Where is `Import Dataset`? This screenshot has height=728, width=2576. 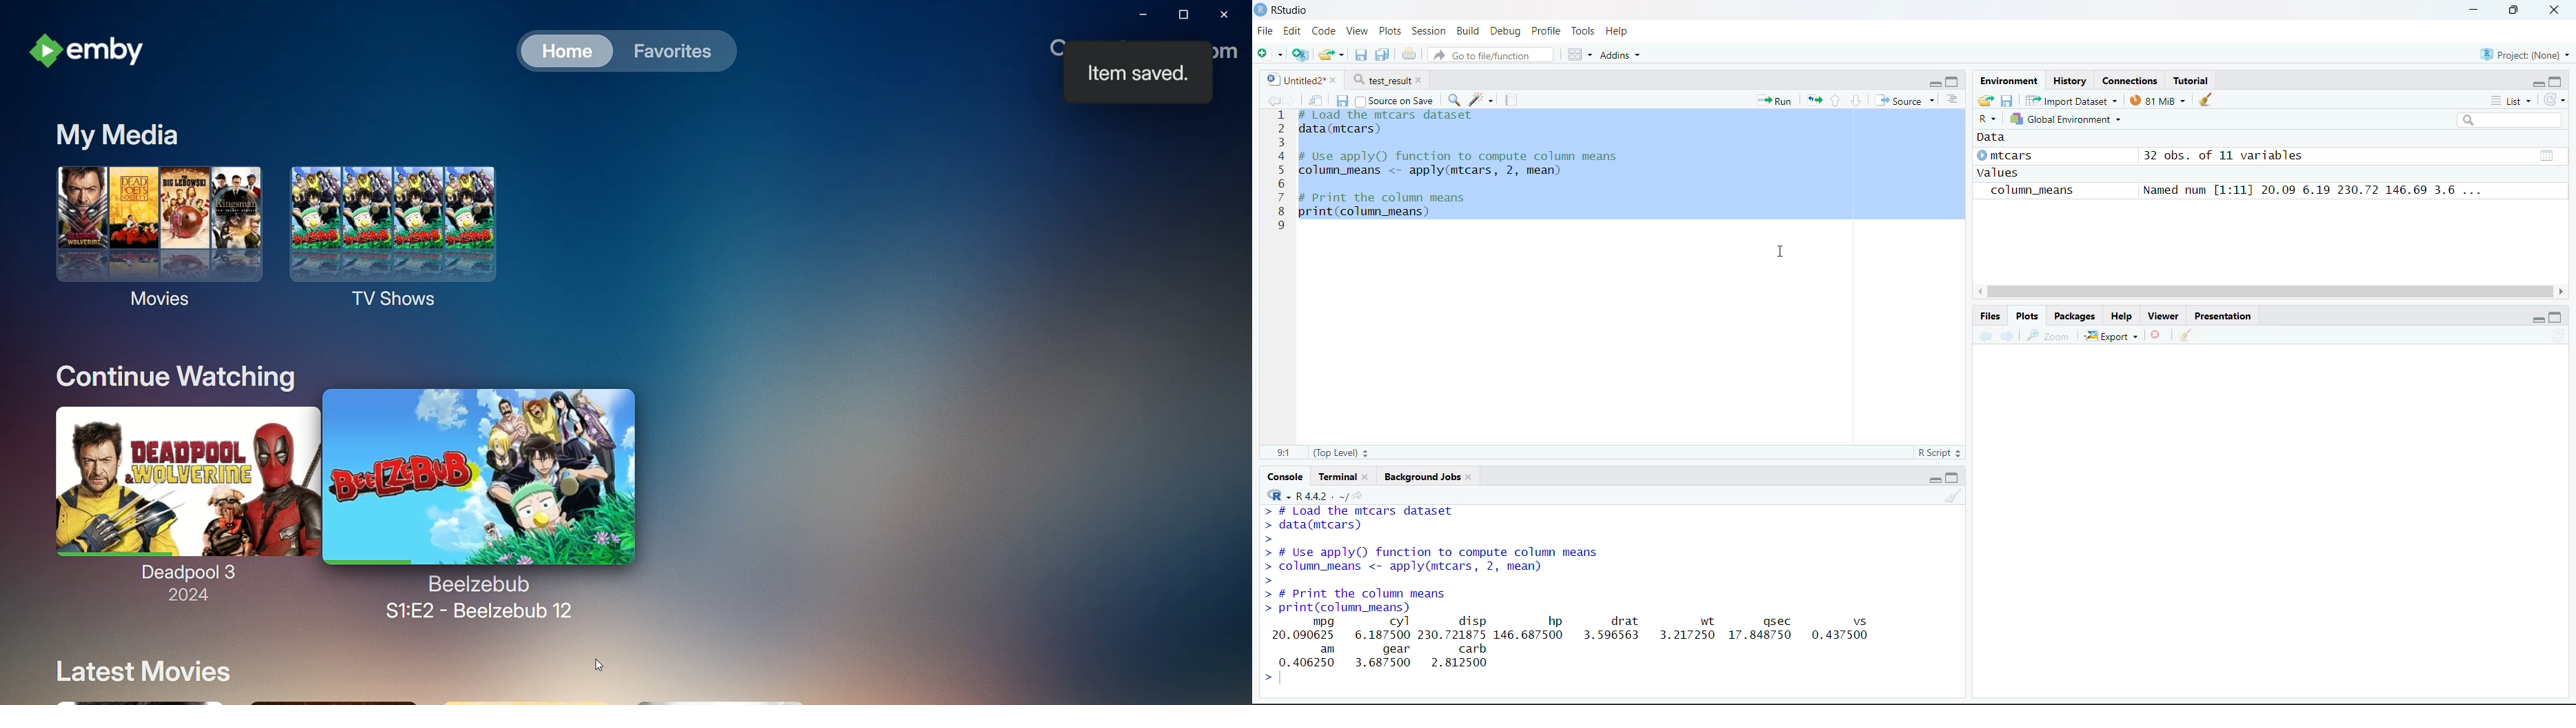 Import Dataset is located at coordinates (2071, 100).